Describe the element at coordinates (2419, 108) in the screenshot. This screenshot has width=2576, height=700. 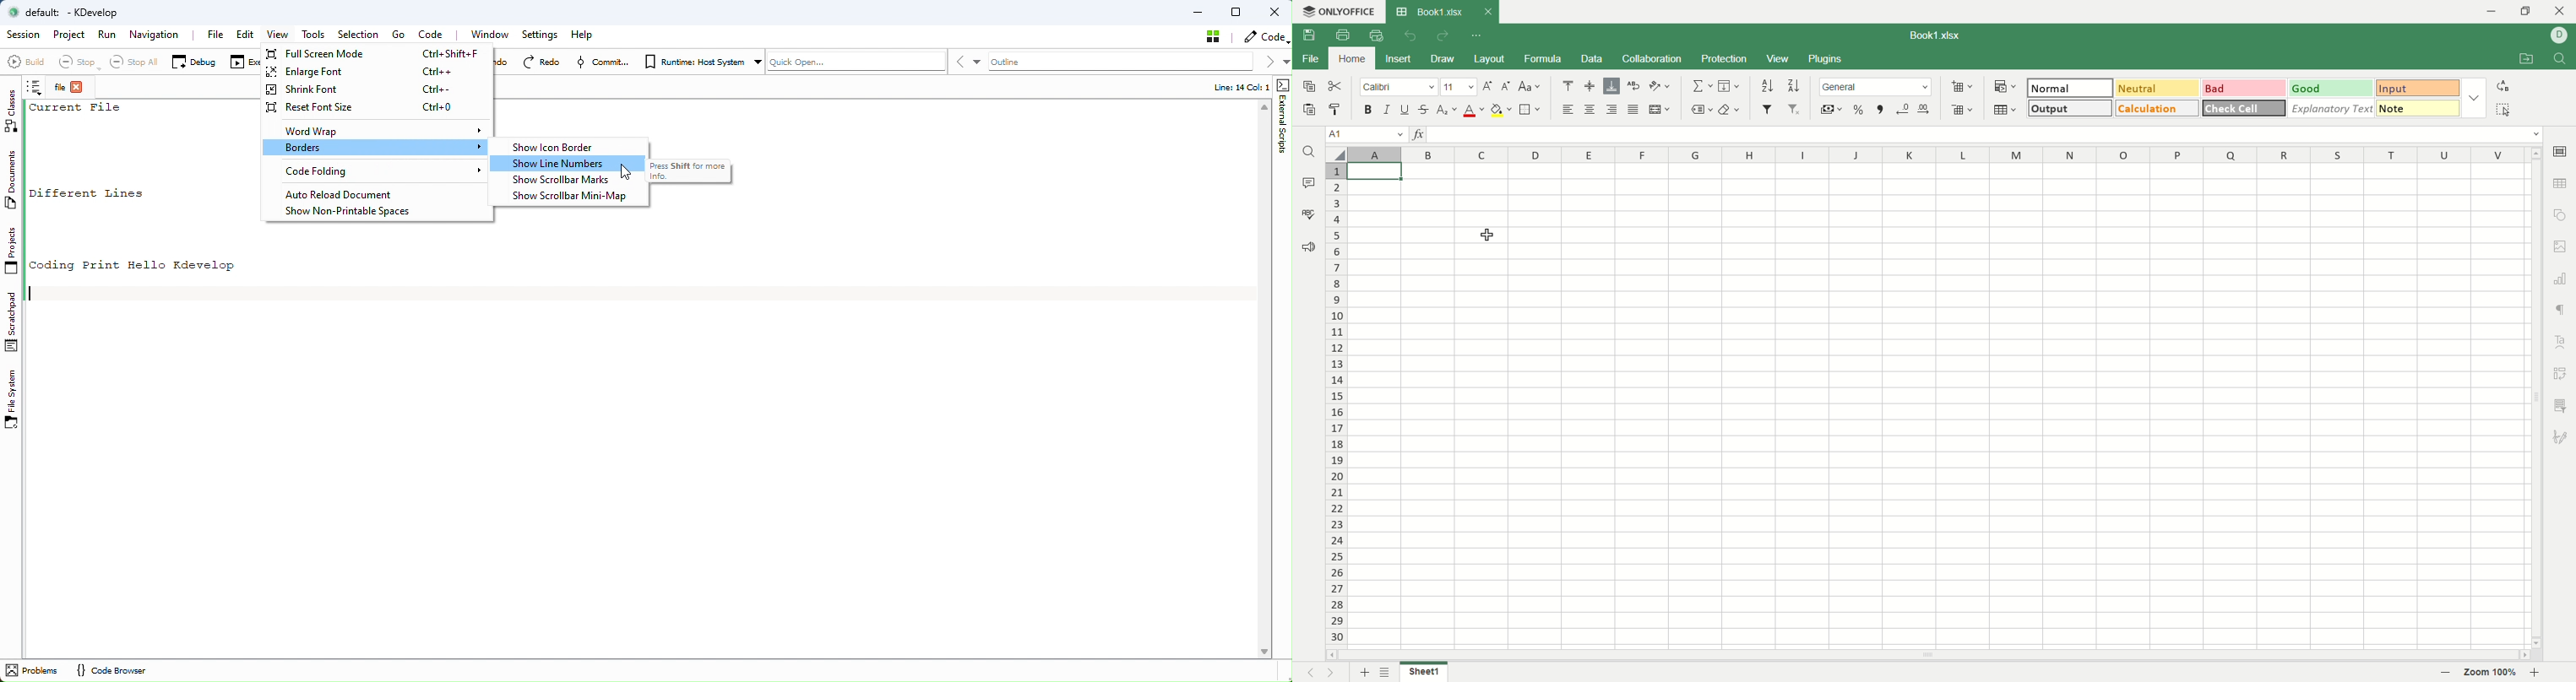
I see `note` at that location.